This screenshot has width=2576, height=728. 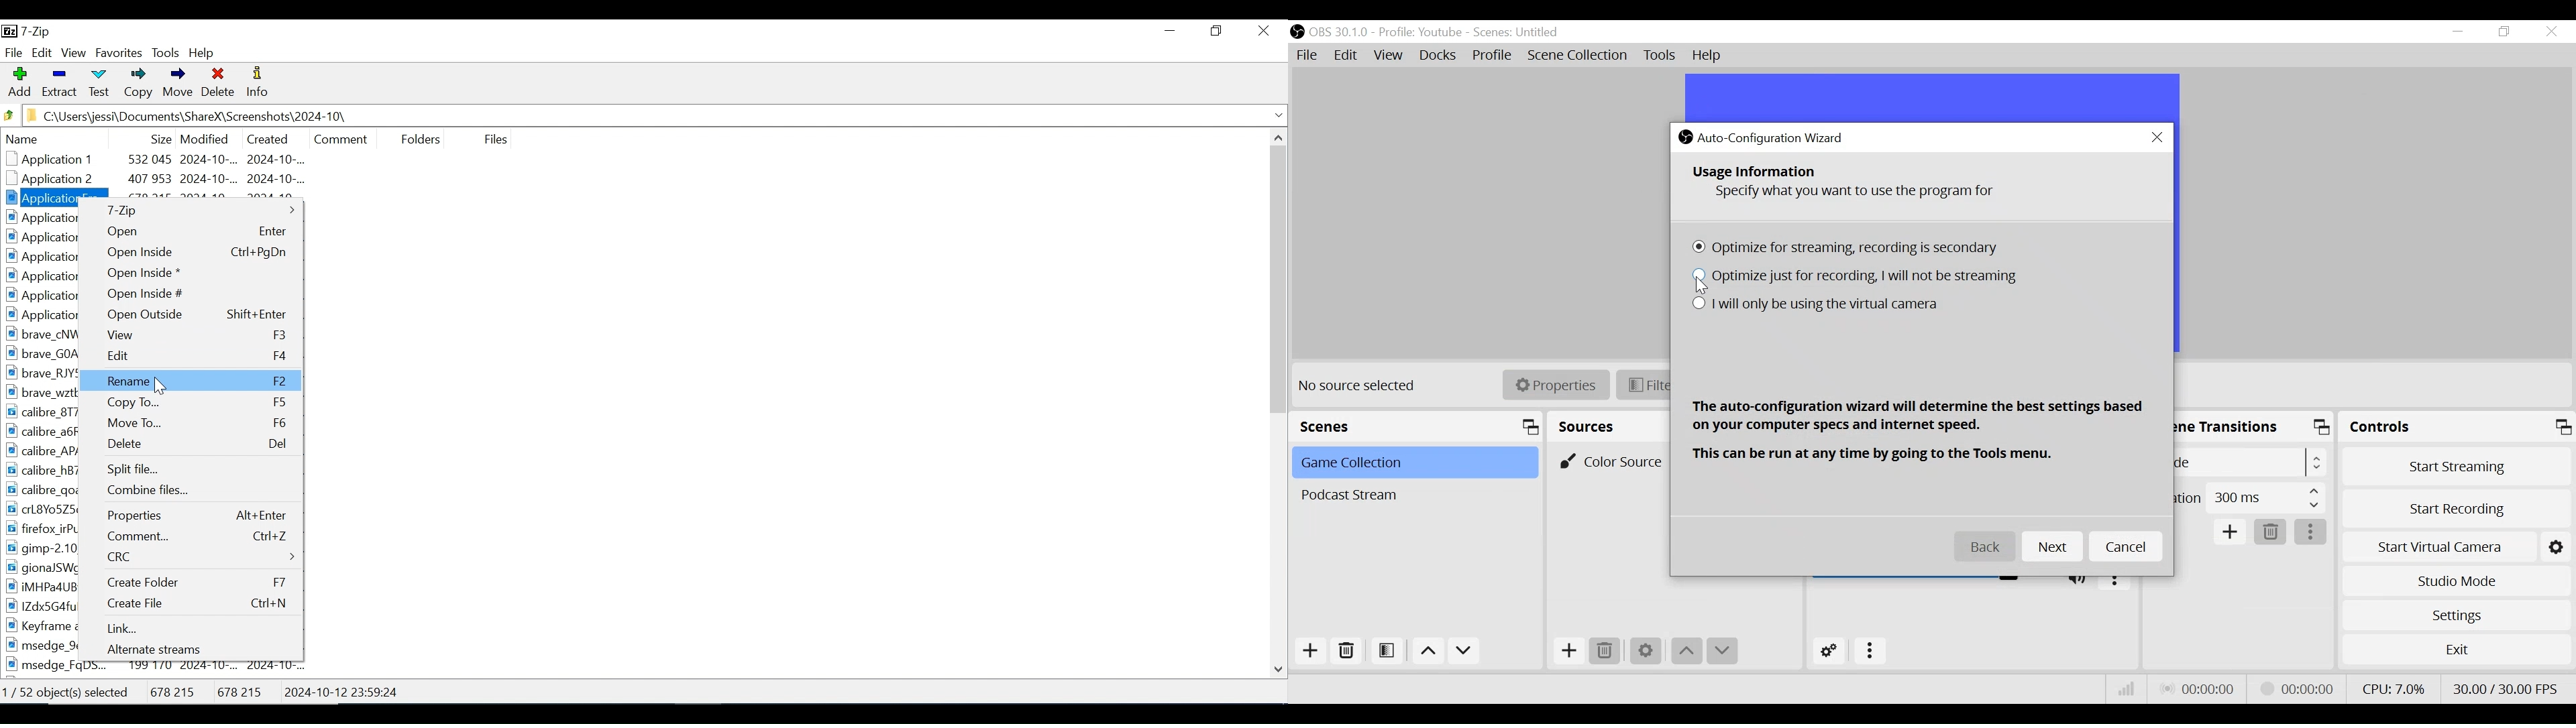 What do you see at coordinates (1310, 651) in the screenshot?
I see `Add` at bounding box center [1310, 651].